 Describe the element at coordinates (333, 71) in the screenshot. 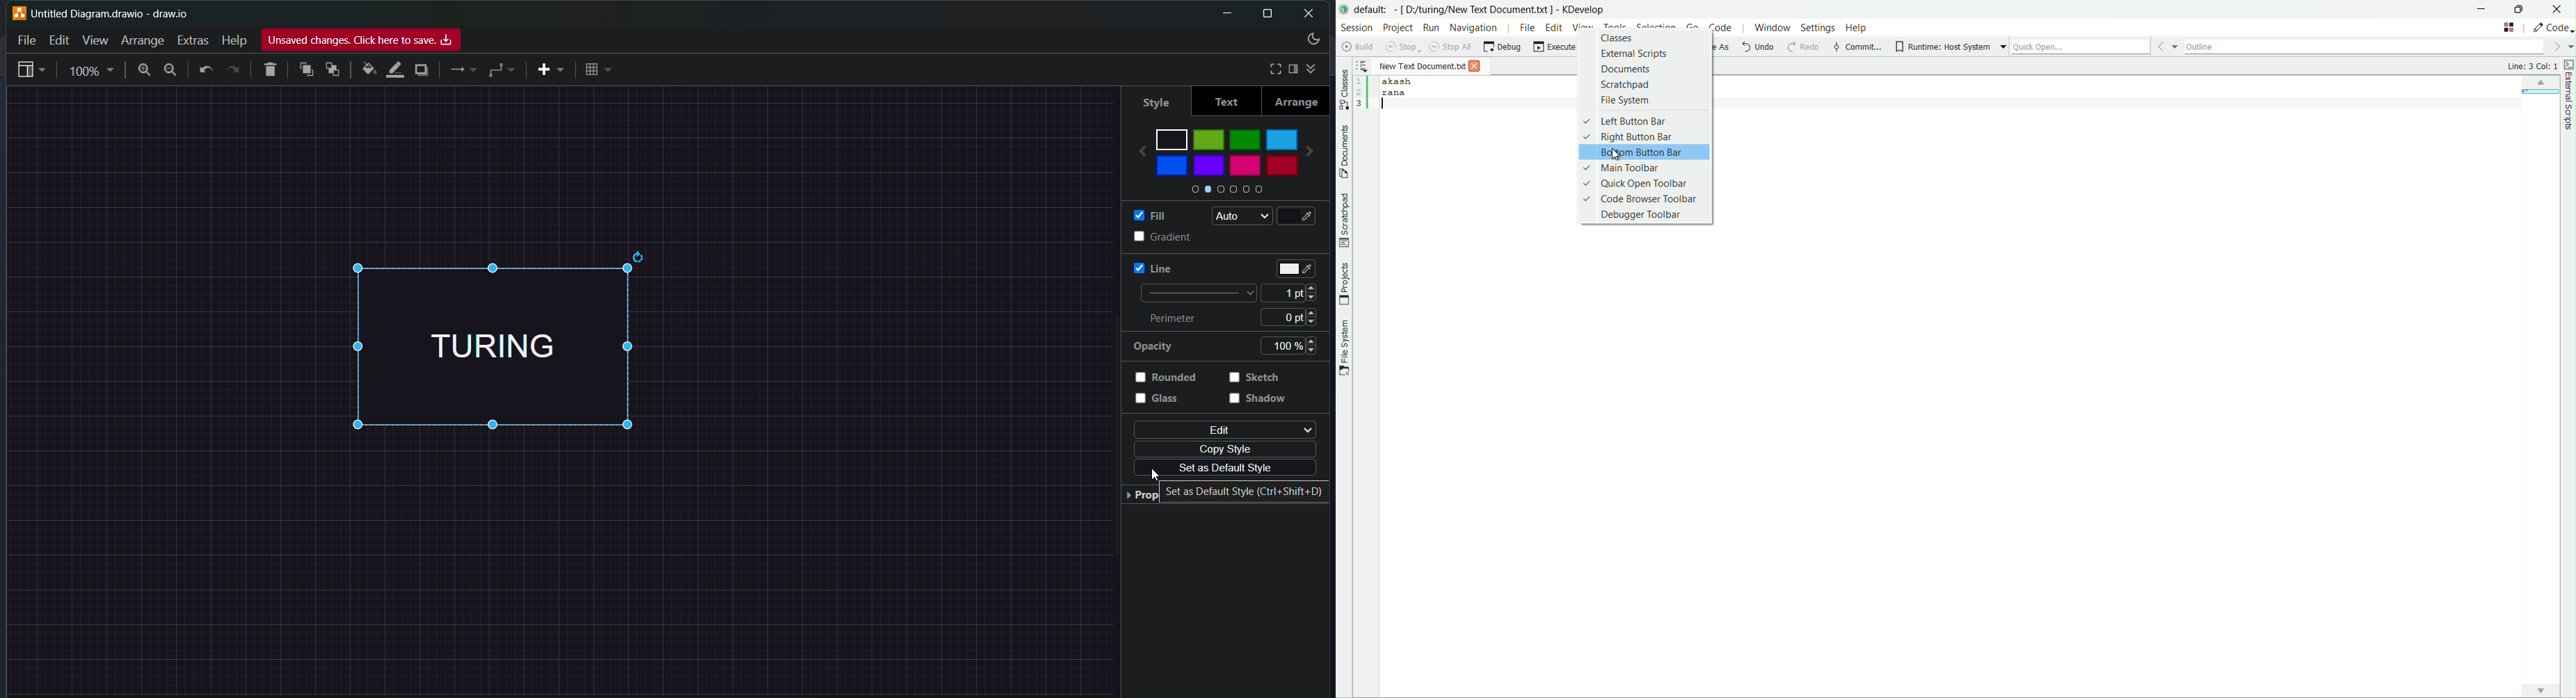

I see `to back` at that location.